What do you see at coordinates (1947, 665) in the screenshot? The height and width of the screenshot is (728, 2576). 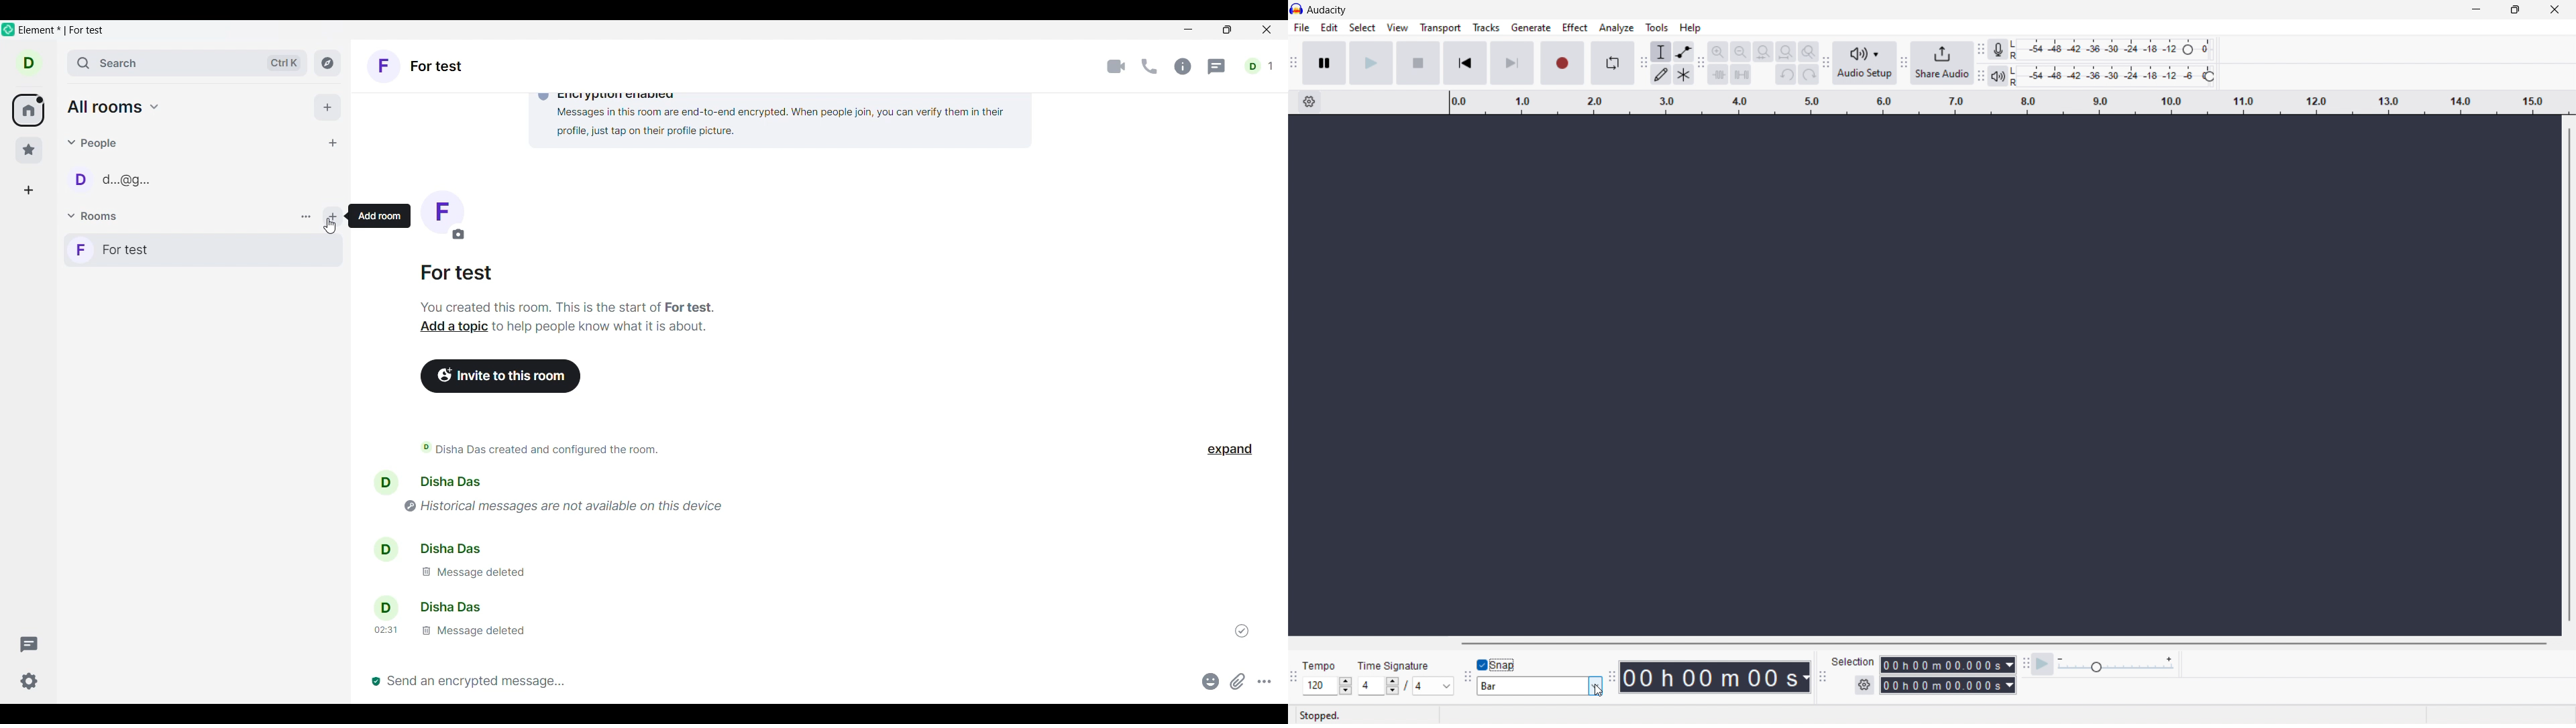 I see `selection start time` at bounding box center [1947, 665].